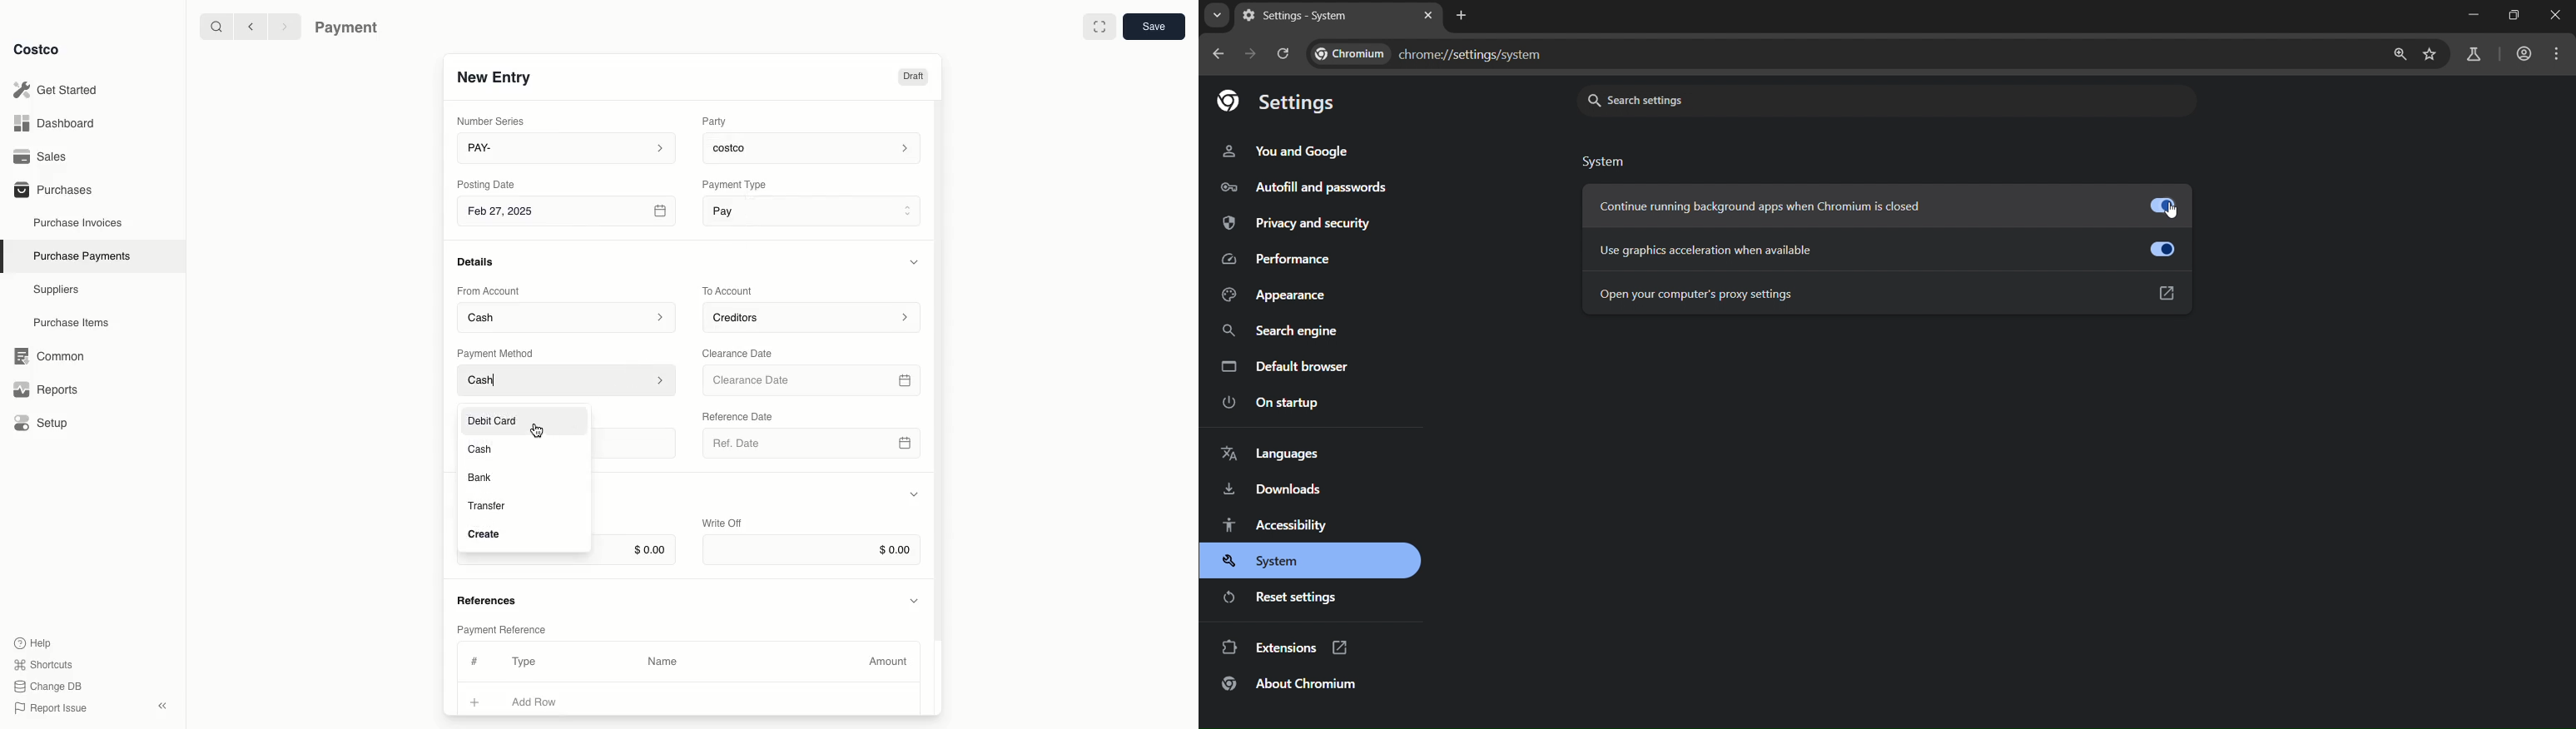 This screenshot has width=2576, height=756. What do you see at coordinates (79, 222) in the screenshot?
I see `Purchase Invoices` at bounding box center [79, 222].